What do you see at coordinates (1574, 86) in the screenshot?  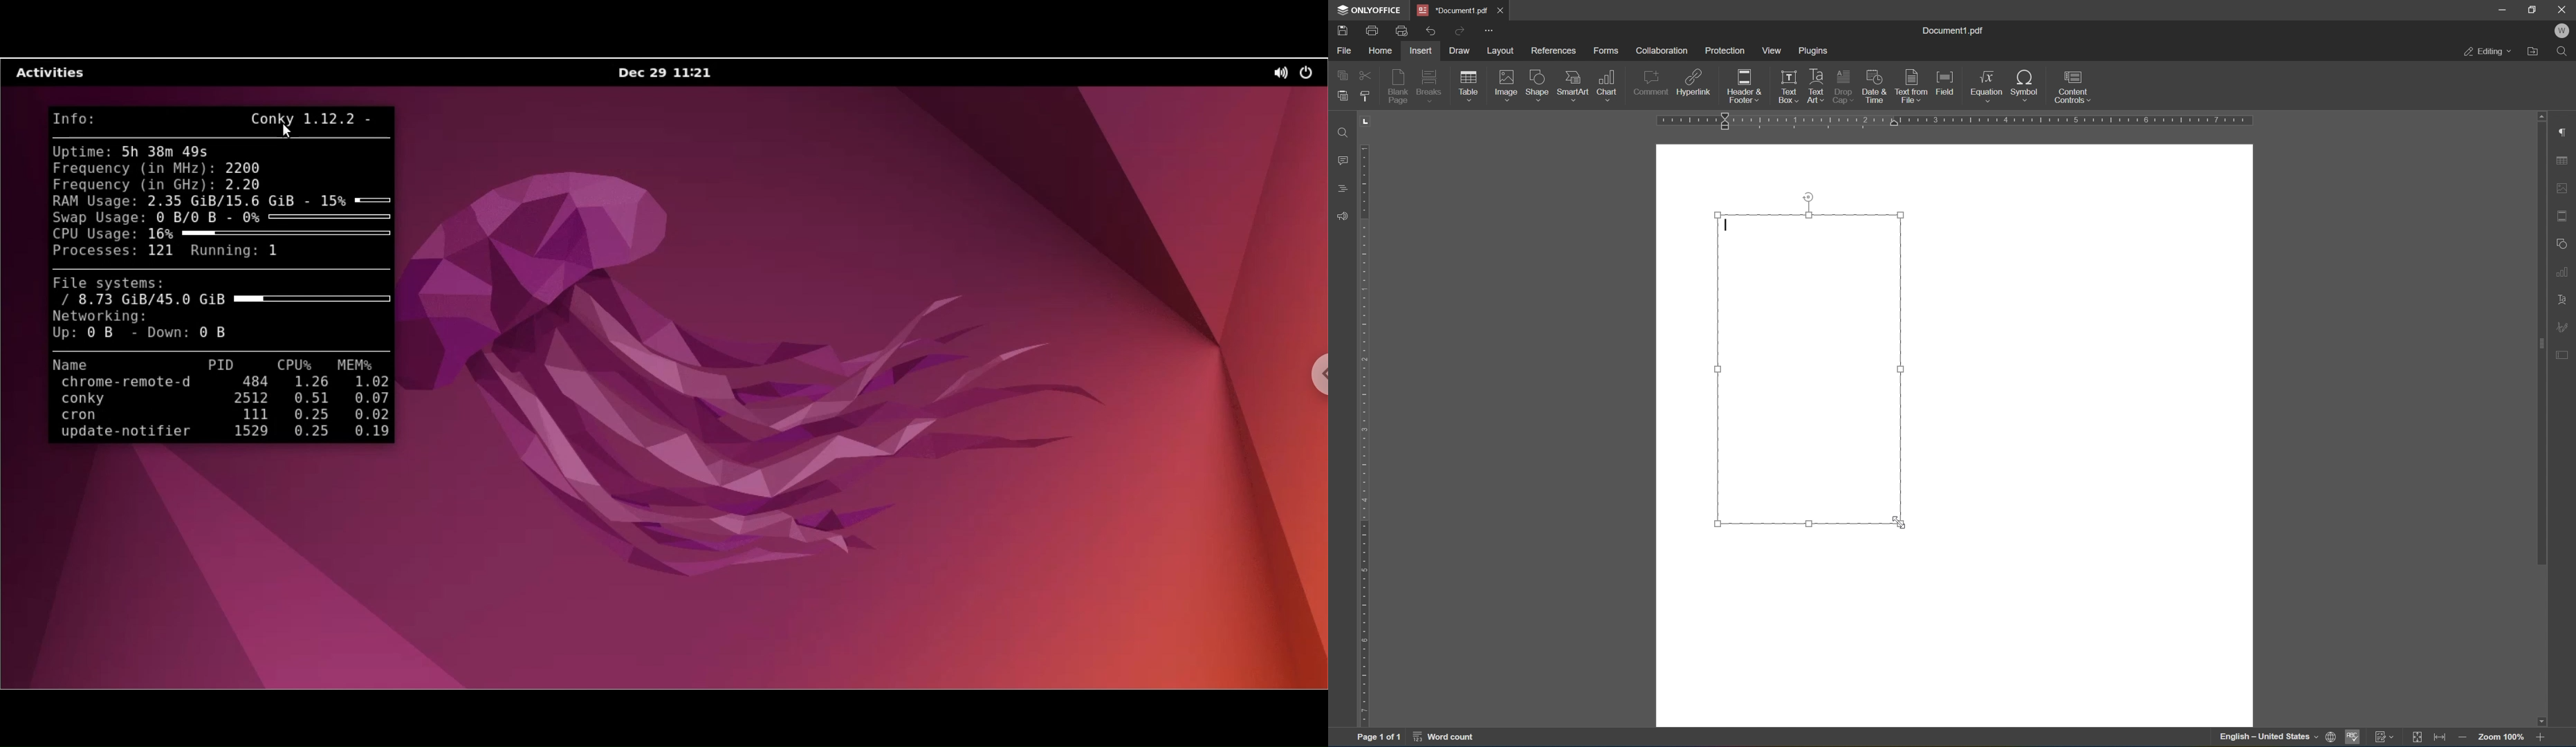 I see `smart art` at bounding box center [1574, 86].